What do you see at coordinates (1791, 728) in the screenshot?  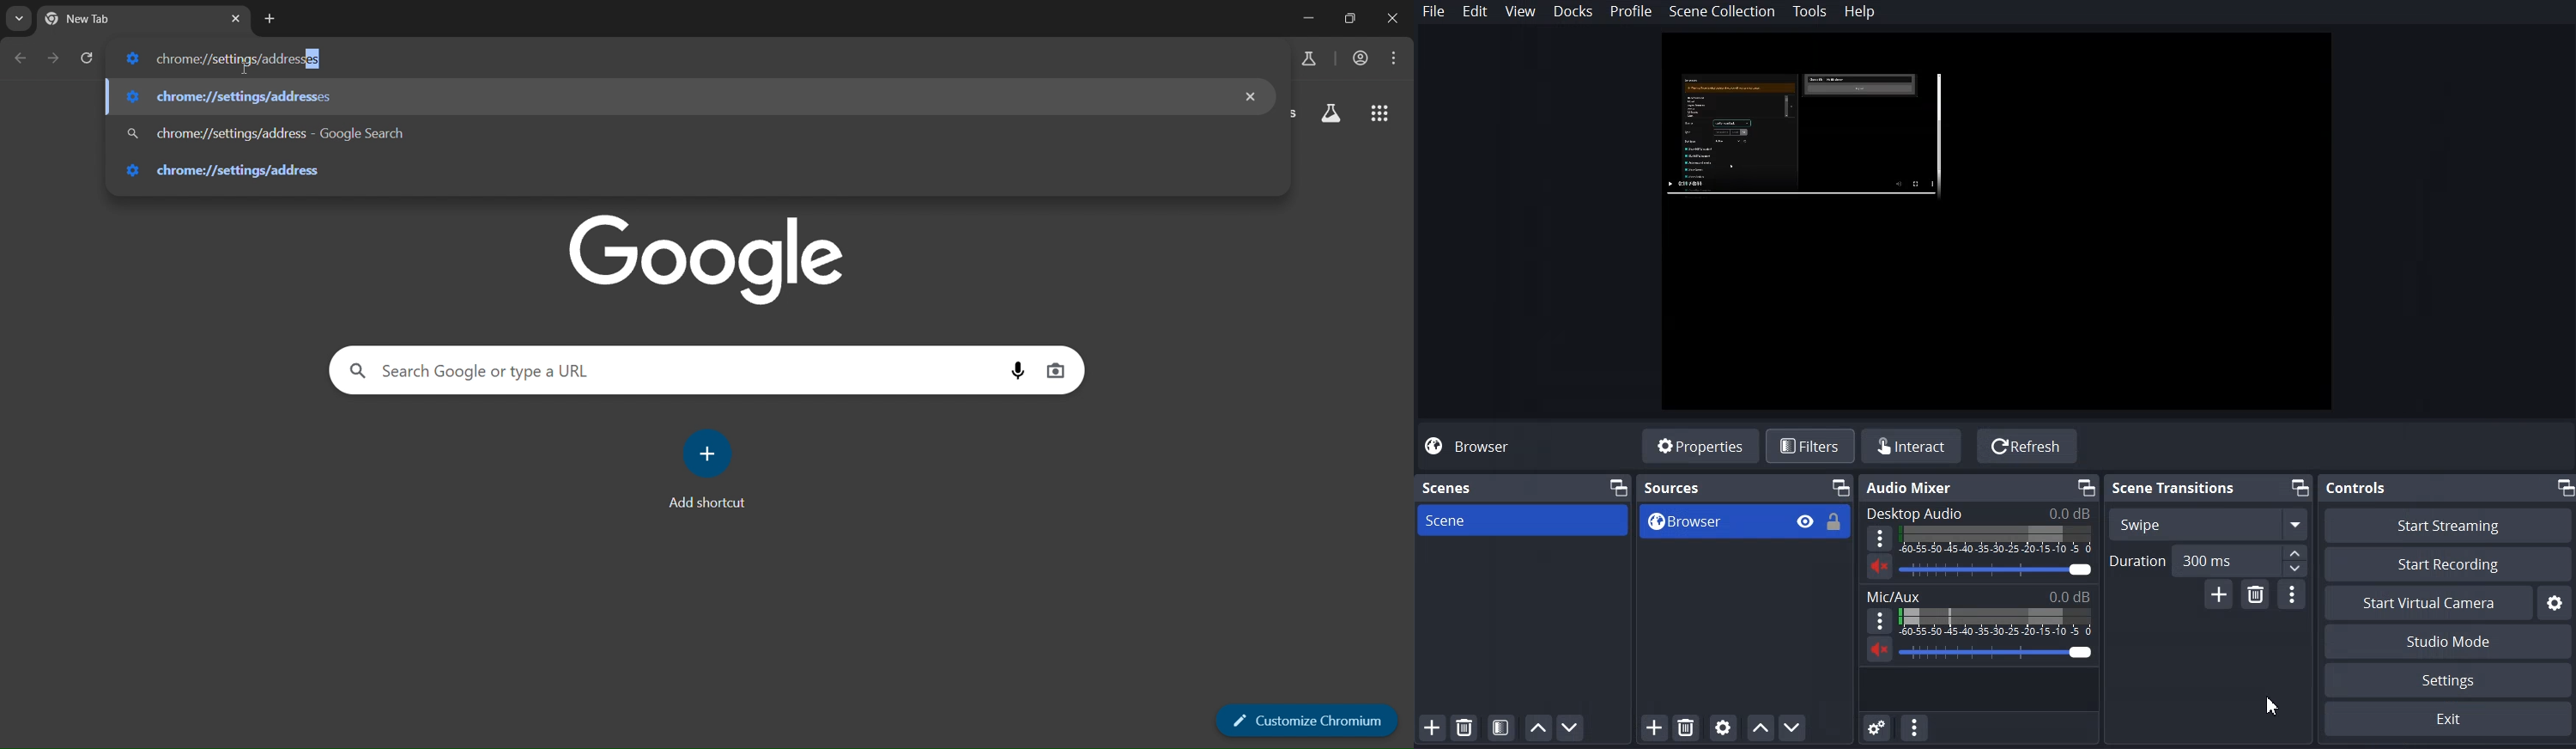 I see `Move Source Down` at bounding box center [1791, 728].